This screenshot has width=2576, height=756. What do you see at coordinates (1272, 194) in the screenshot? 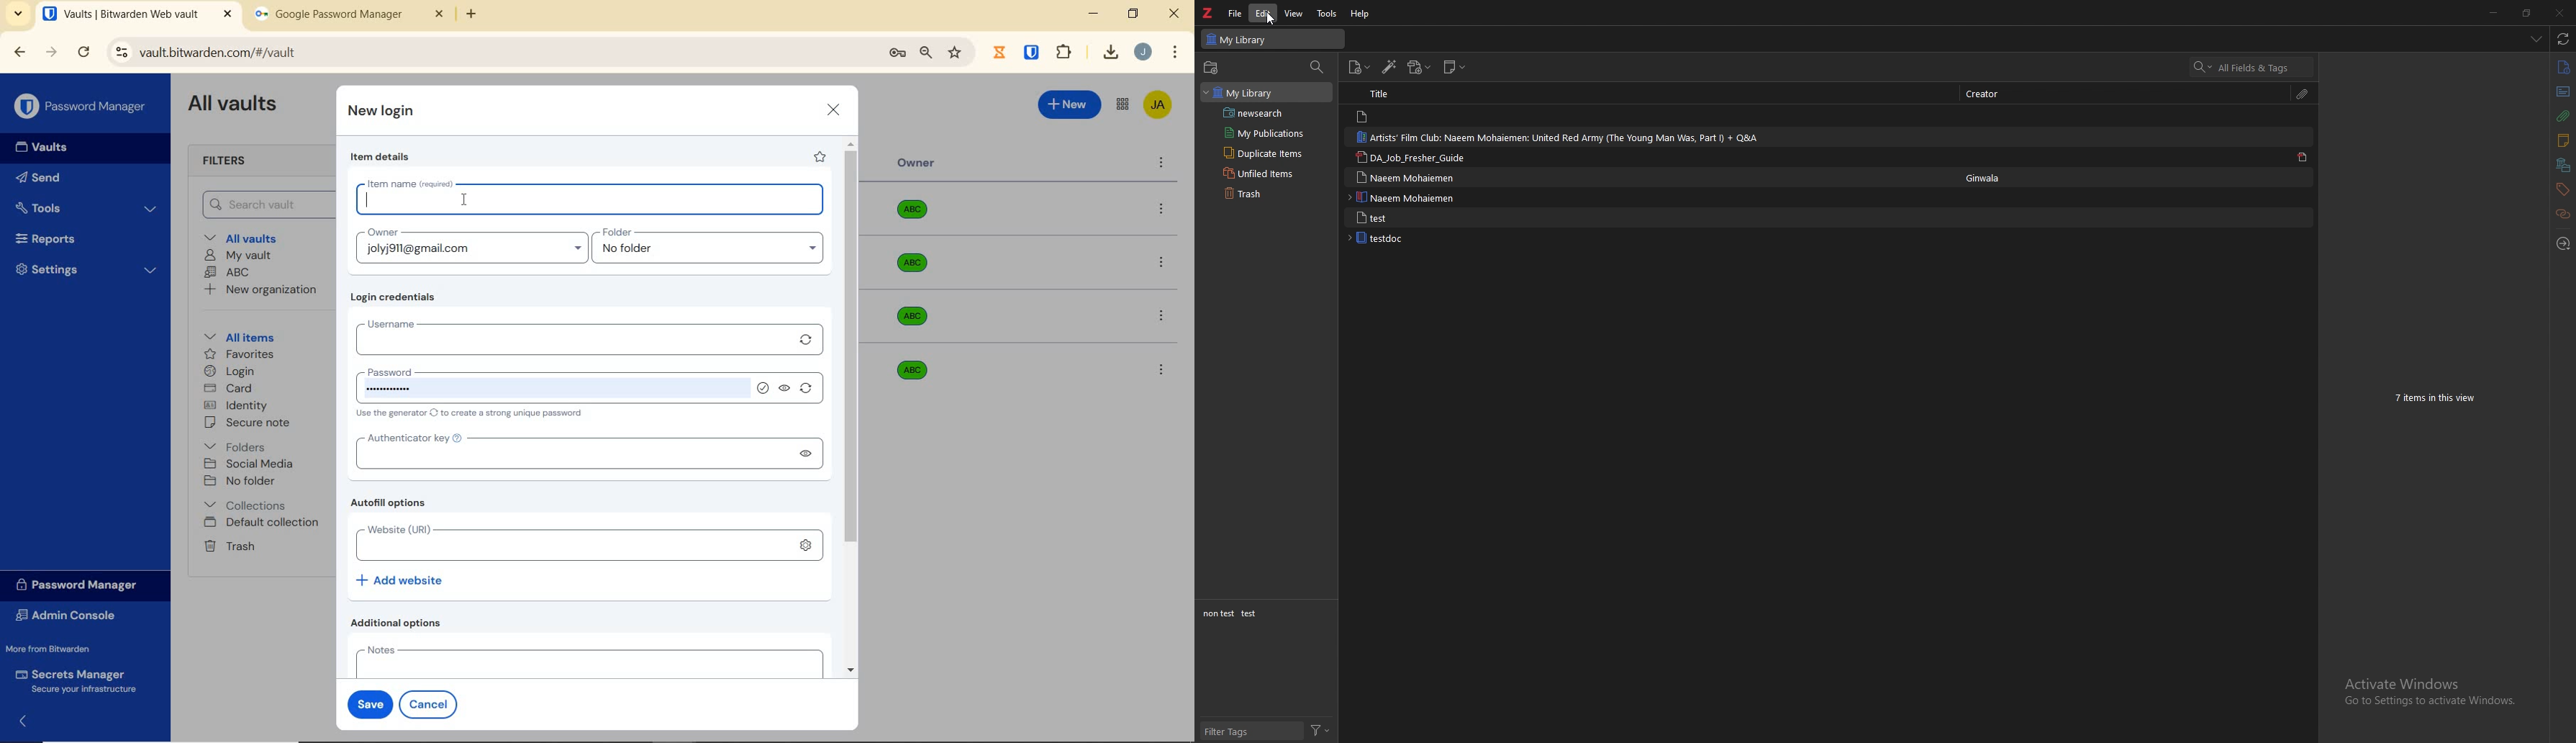
I see `trash` at bounding box center [1272, 194].